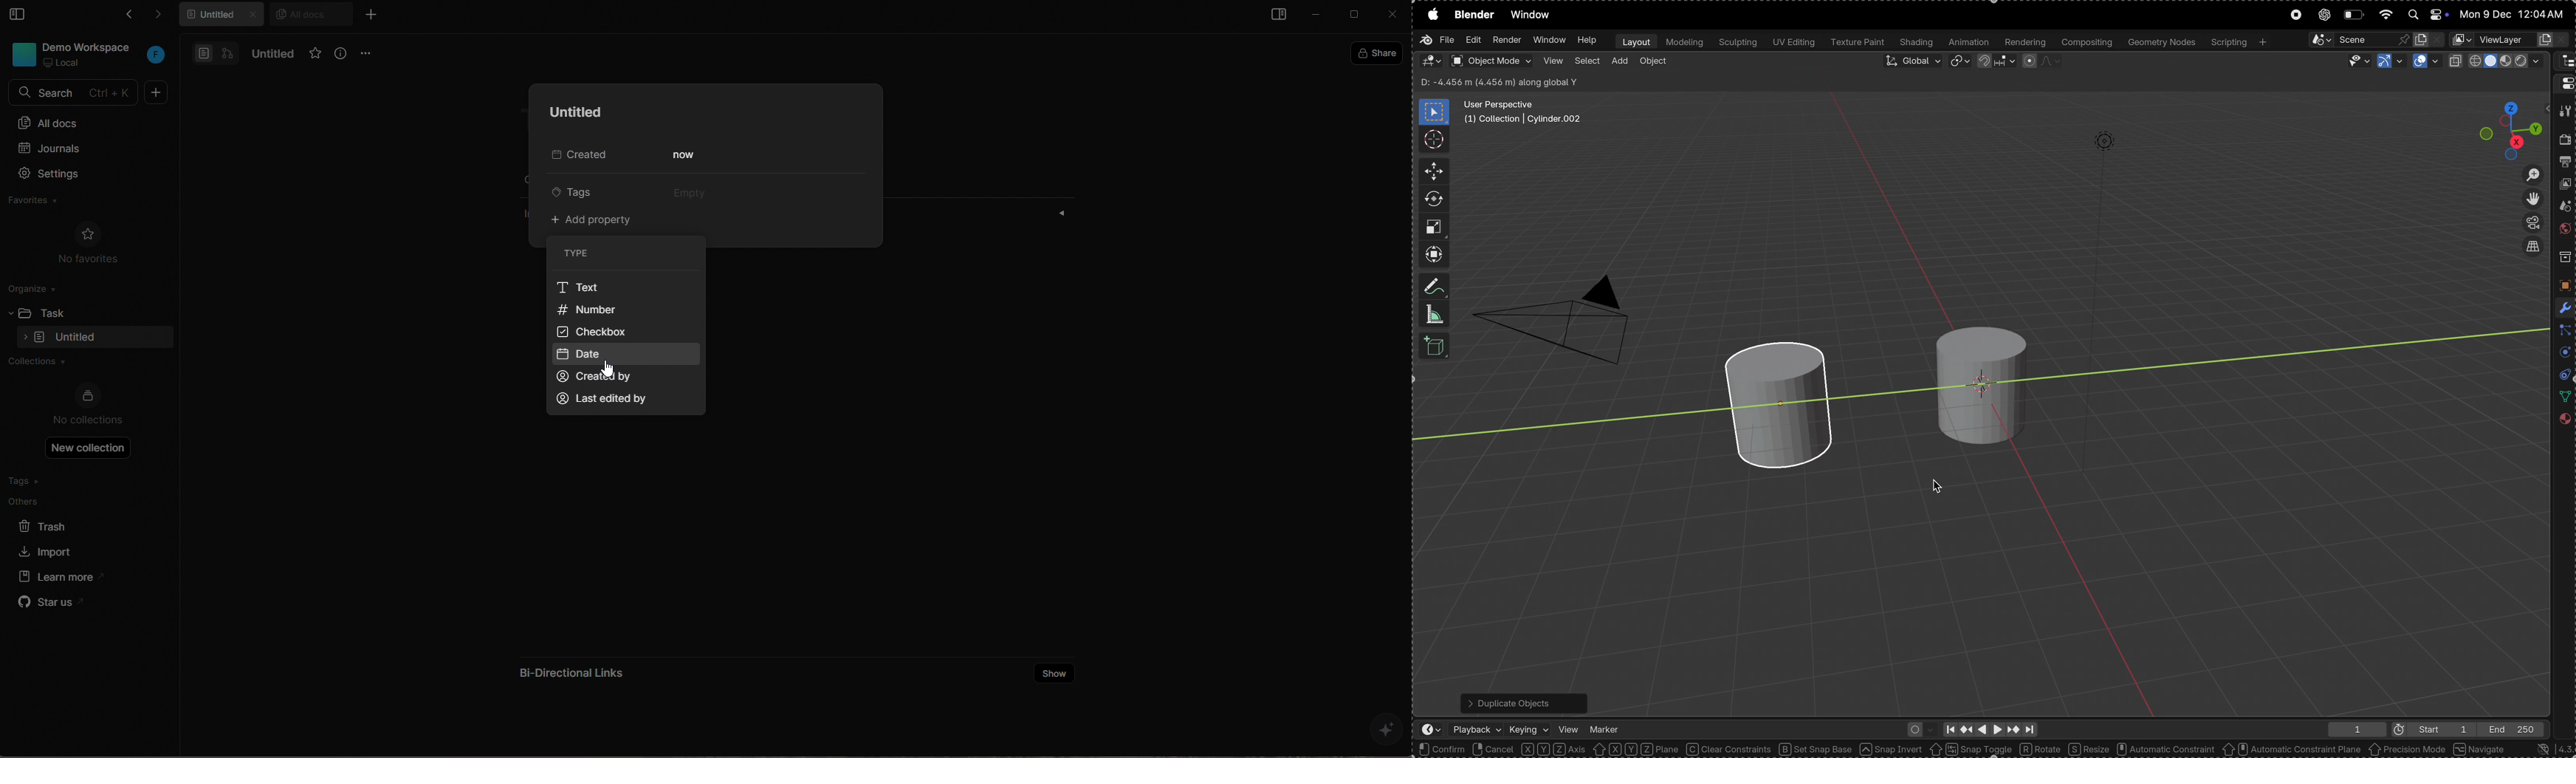  I want to click on clear constraints, so click(1729, 750).